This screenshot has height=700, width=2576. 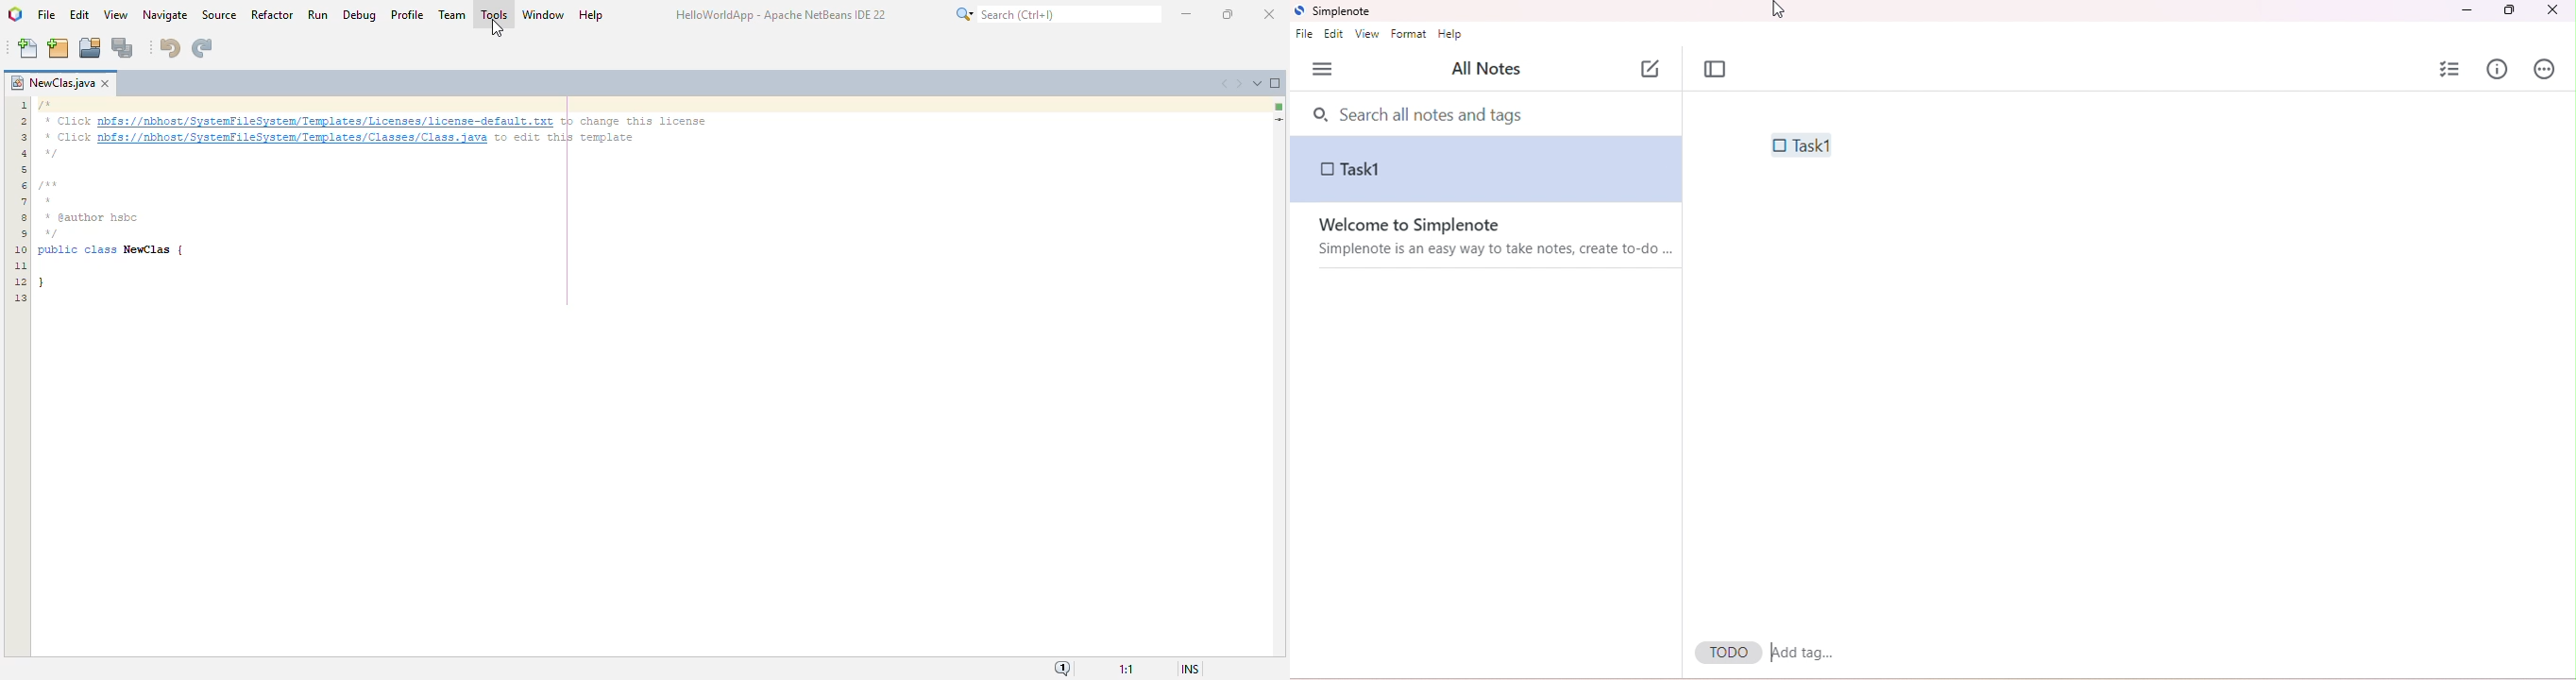 What do you see at coordinates (1366, 35) in the screenshot?
I see `view` at bounding box center [1366, 35].